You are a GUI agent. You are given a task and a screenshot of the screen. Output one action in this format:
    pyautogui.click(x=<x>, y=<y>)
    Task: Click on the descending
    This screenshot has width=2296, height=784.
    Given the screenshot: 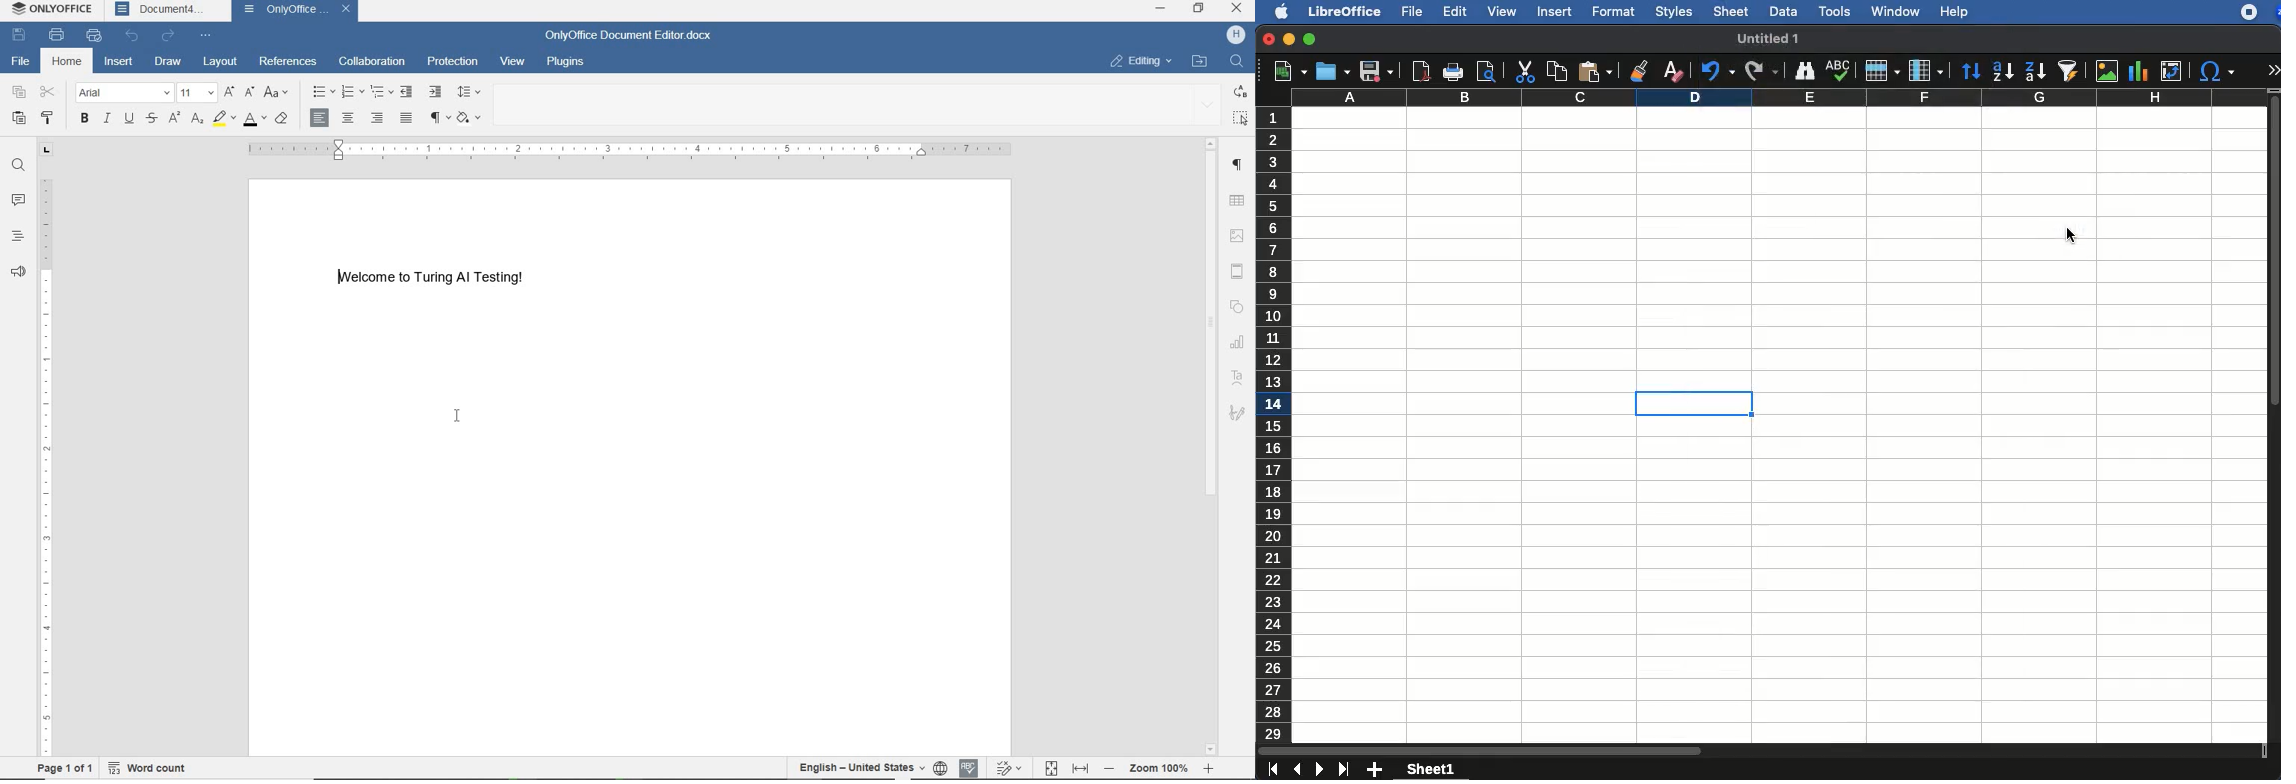 What is the action you would take?
    pyautogui.click(x=2035, y=73)
    